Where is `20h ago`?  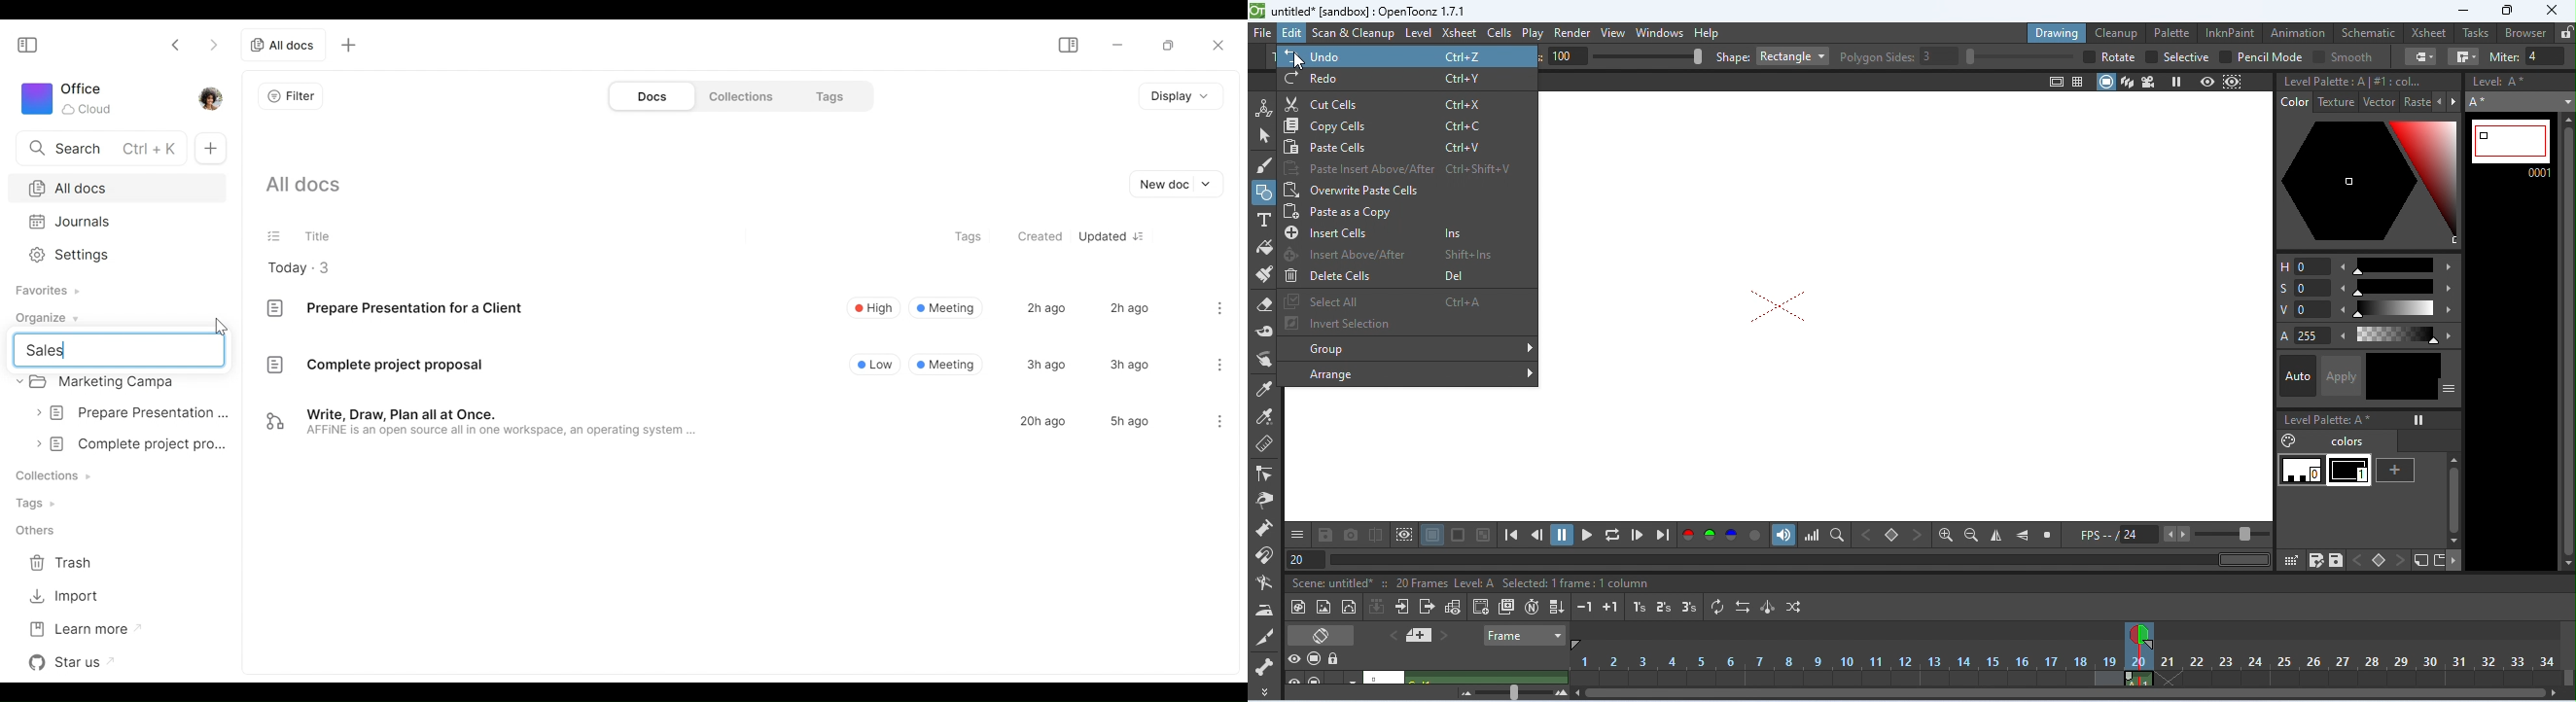
20h ago is located at coordinates (1043, 421).